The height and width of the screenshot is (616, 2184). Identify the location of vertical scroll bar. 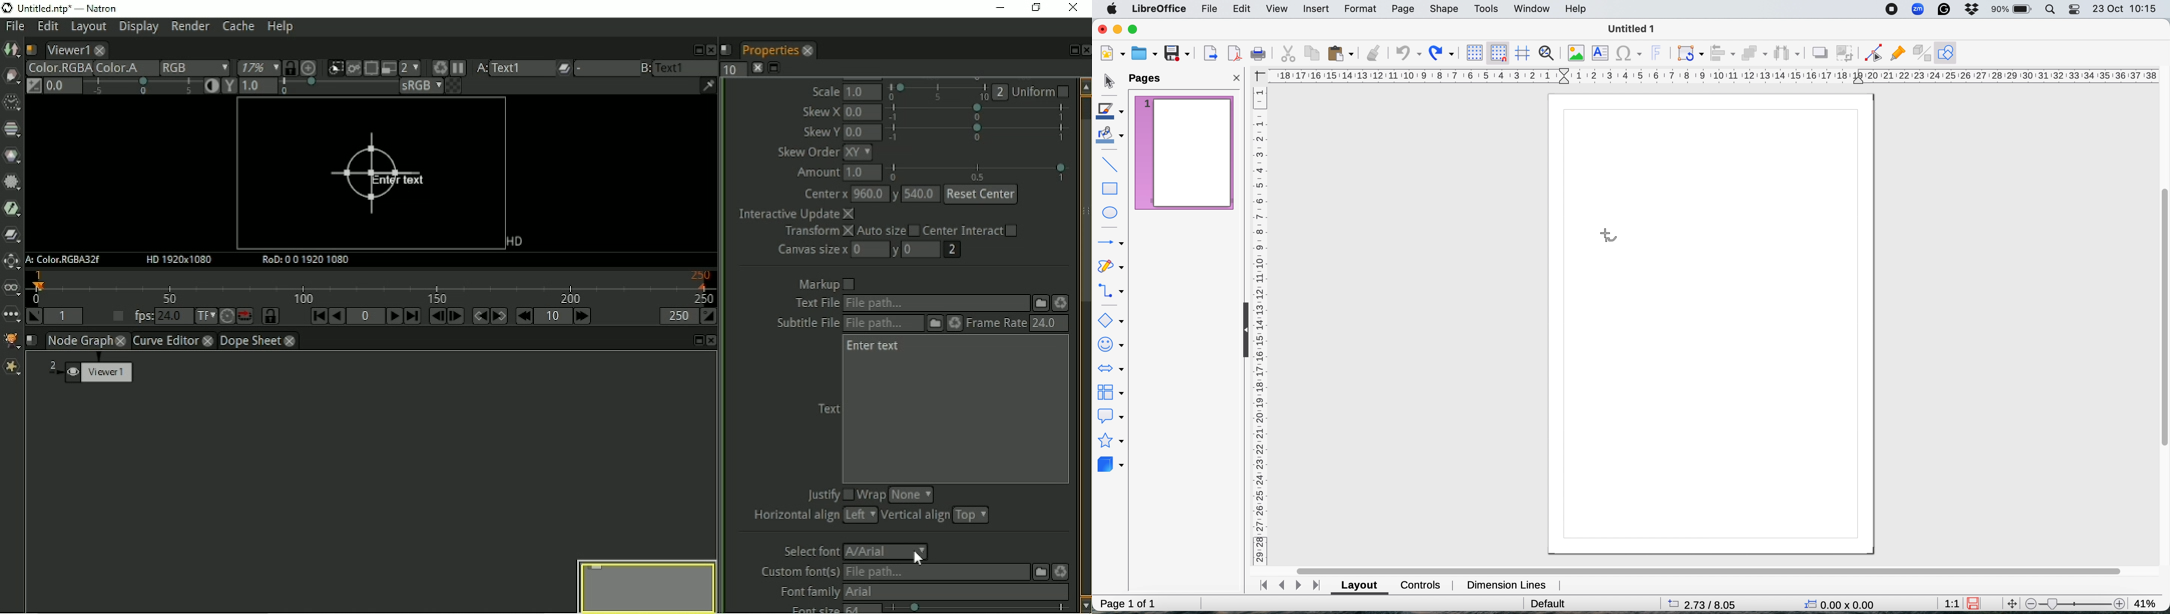
(2161, 317).